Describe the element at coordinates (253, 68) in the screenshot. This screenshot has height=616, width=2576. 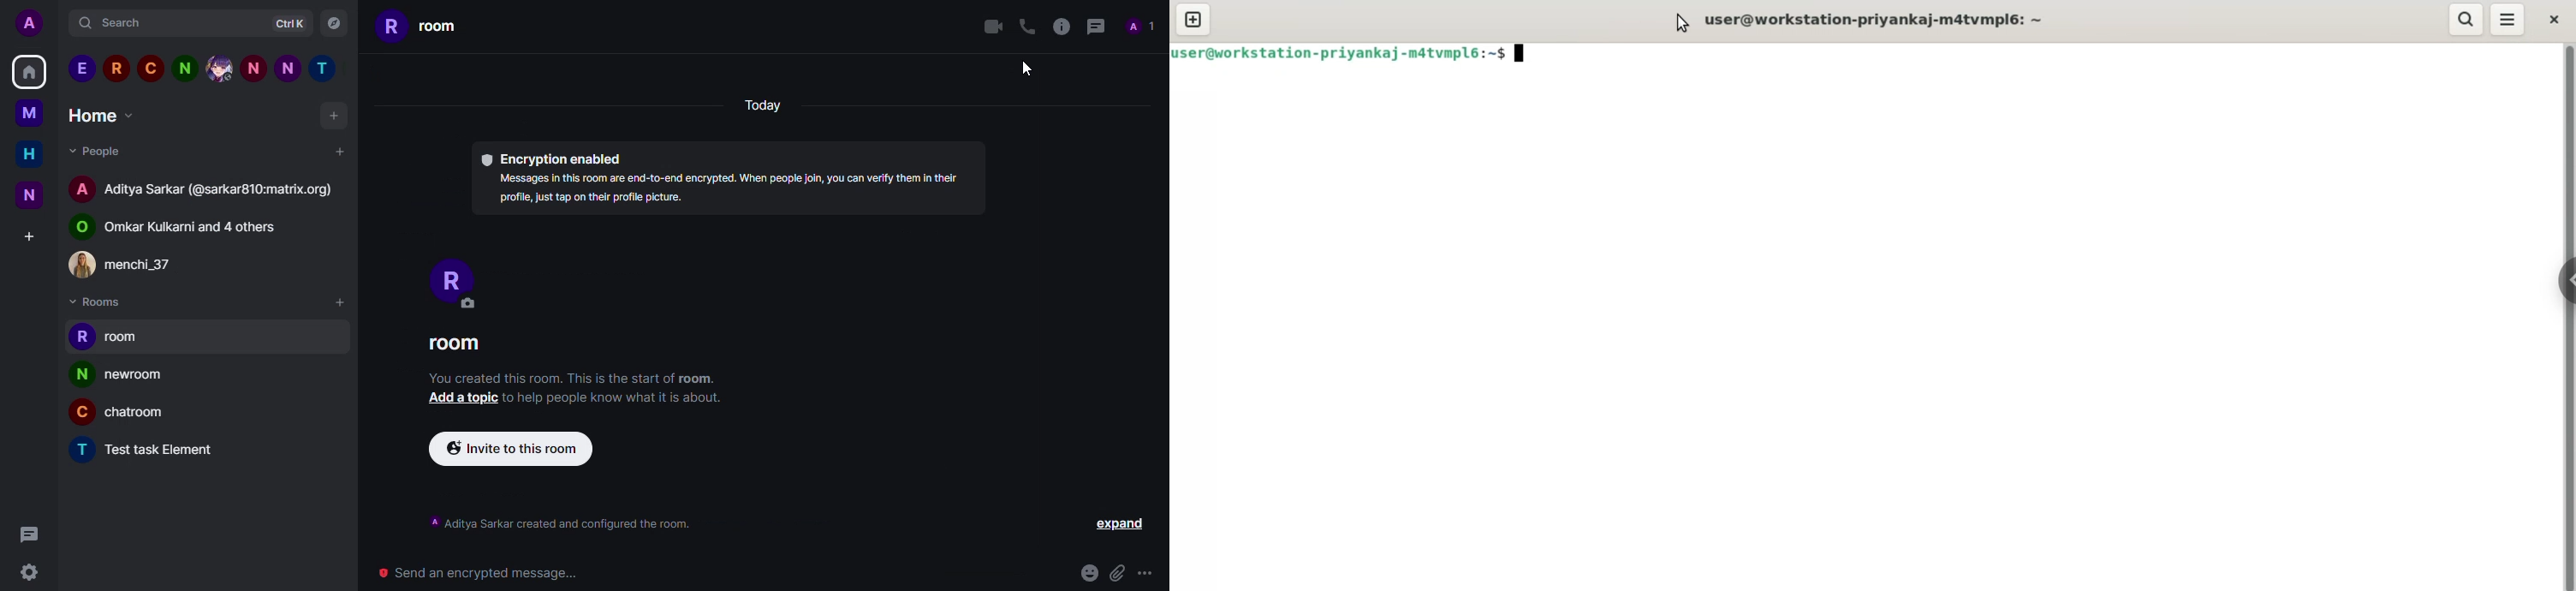
I see `people 6` at that location.